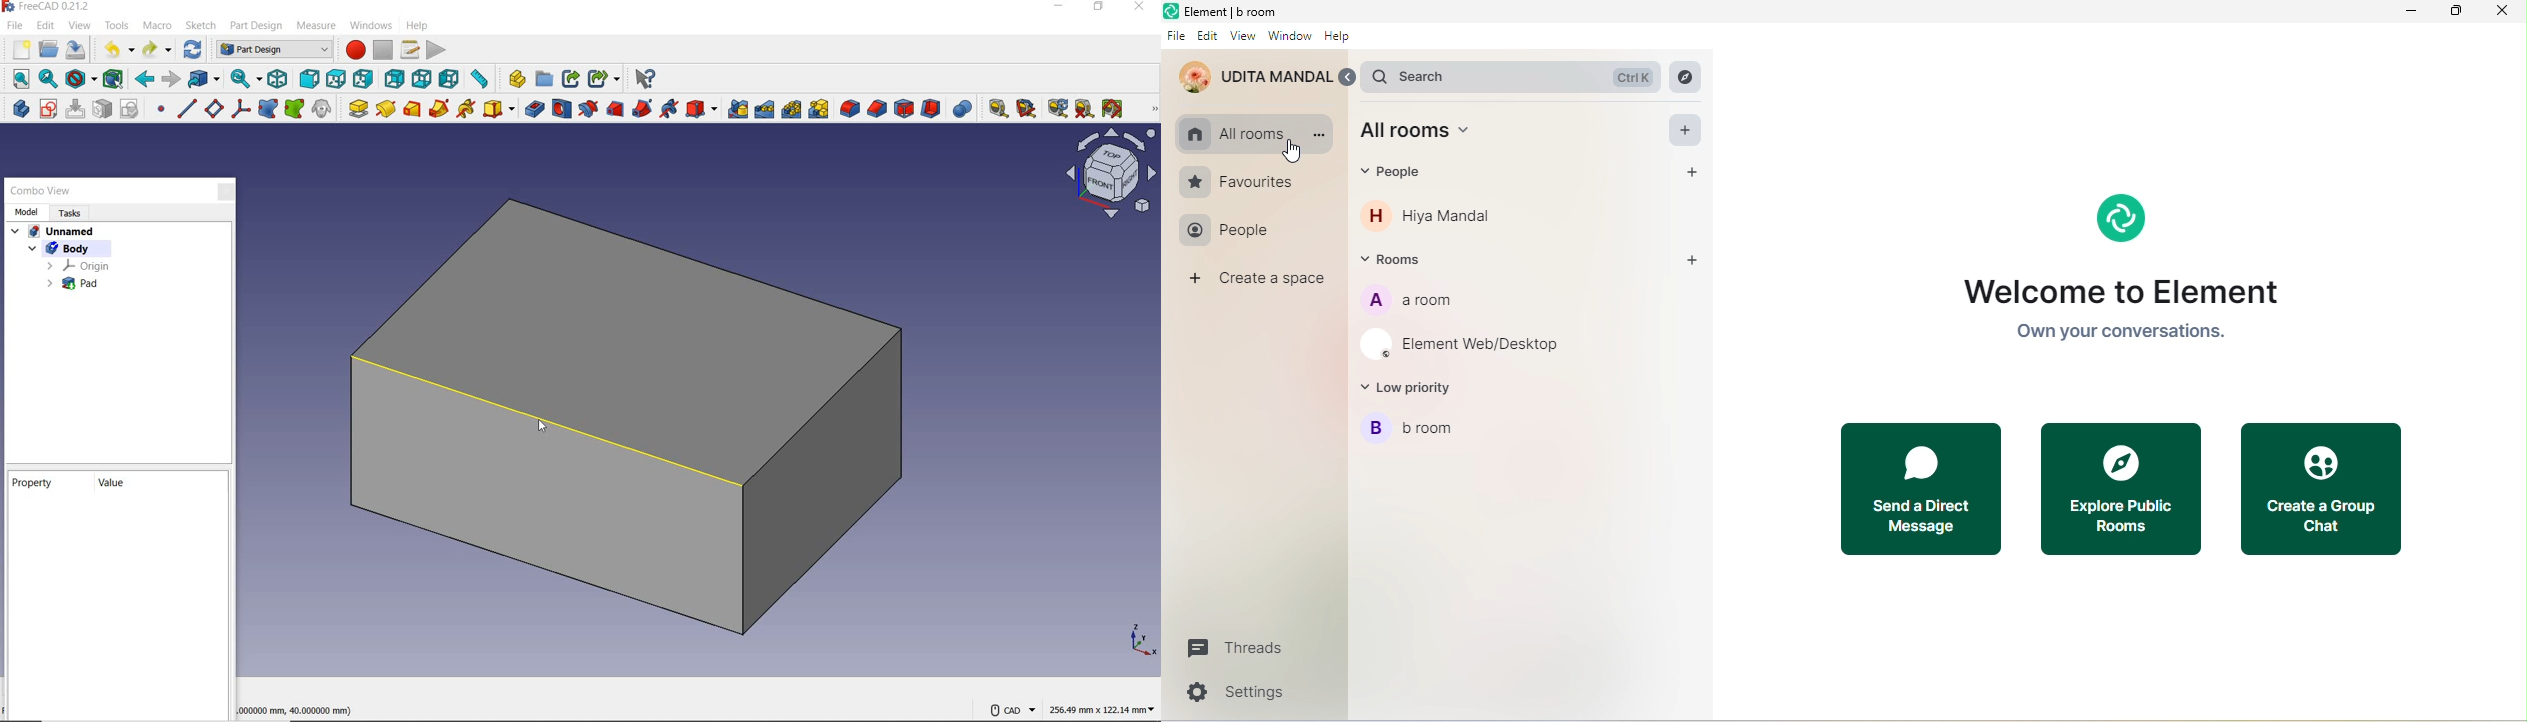  Describe the element at coordinates (1111, 176) in the screenshot. I see `view plane sections` at that location.